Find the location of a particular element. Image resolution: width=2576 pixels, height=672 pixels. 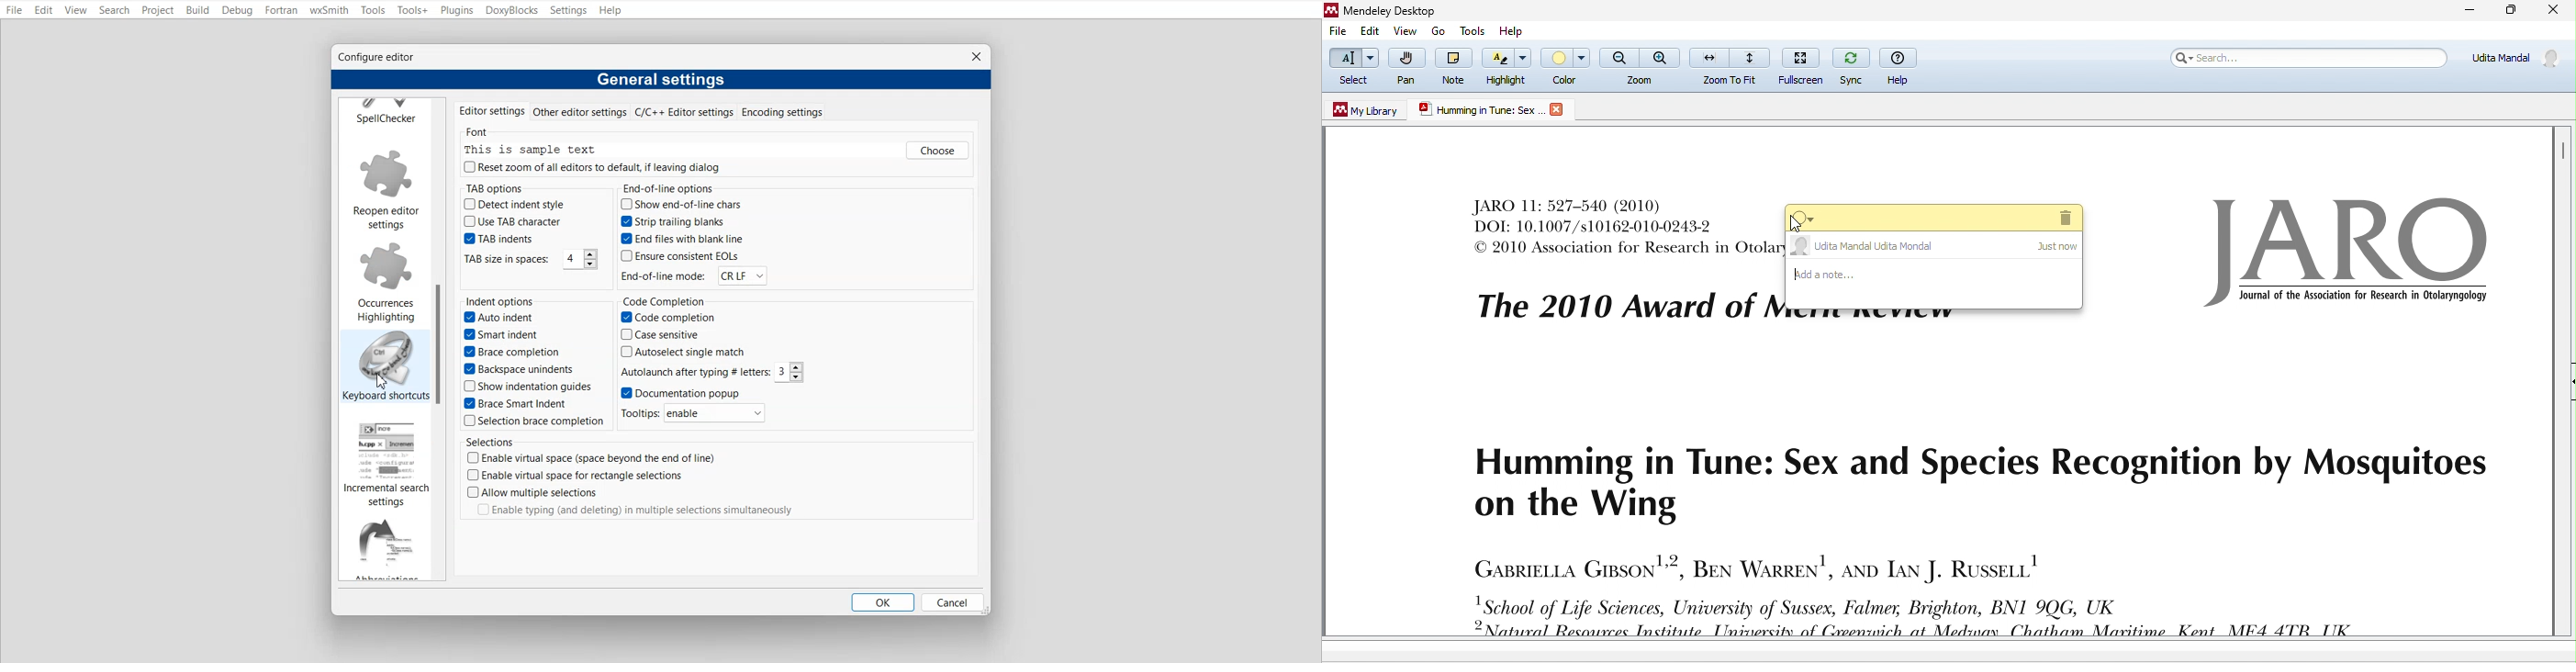

sync is located at coordinates (1853, 66).